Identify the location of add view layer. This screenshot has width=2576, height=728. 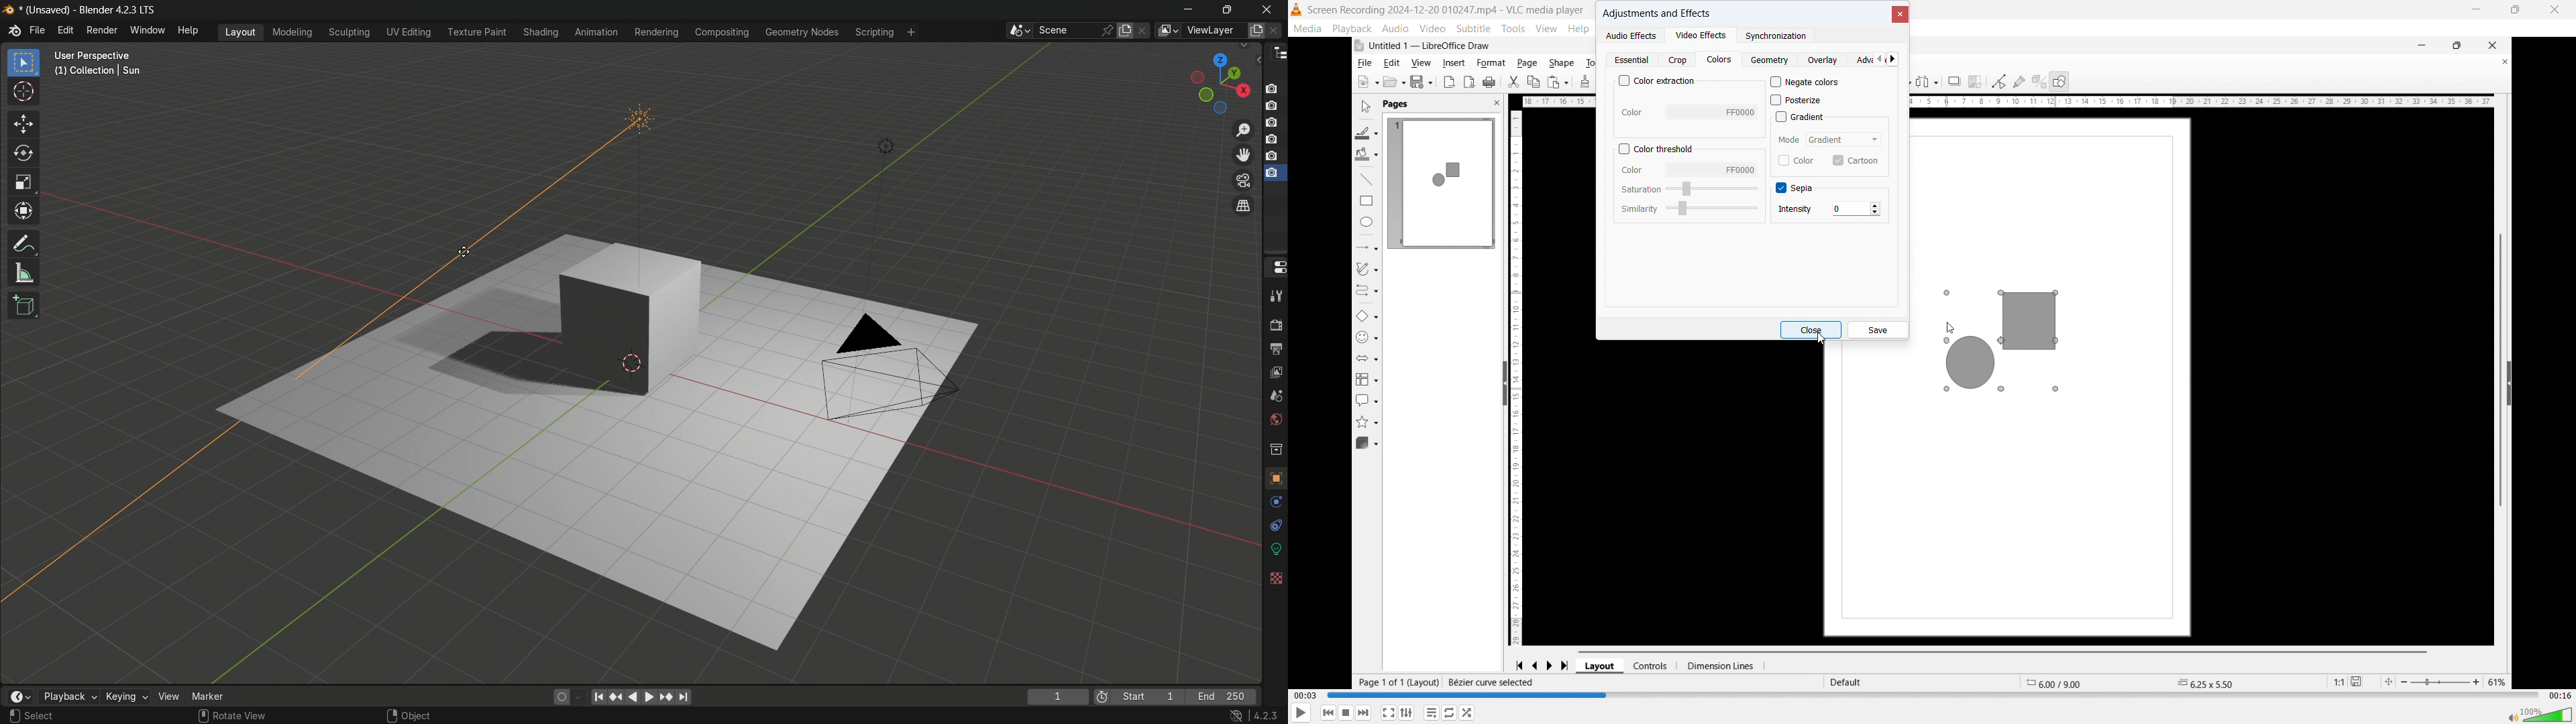
(1256, 29).